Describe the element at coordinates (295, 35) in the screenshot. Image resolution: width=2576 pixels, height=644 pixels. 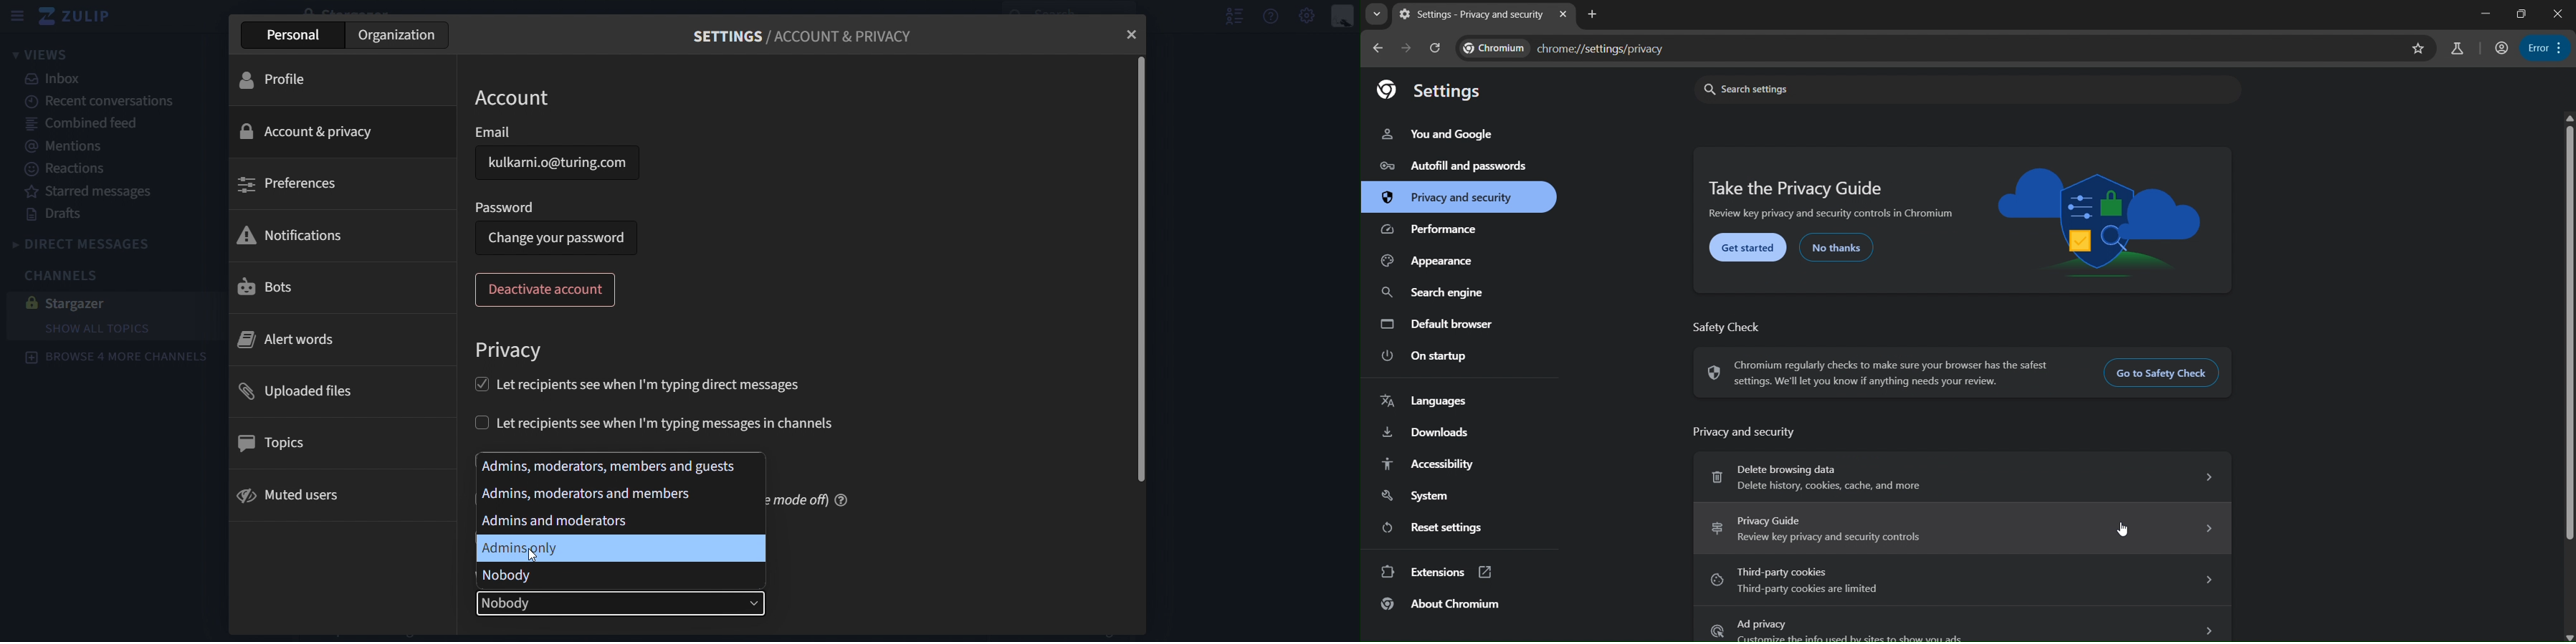
I see `personal` at that location.